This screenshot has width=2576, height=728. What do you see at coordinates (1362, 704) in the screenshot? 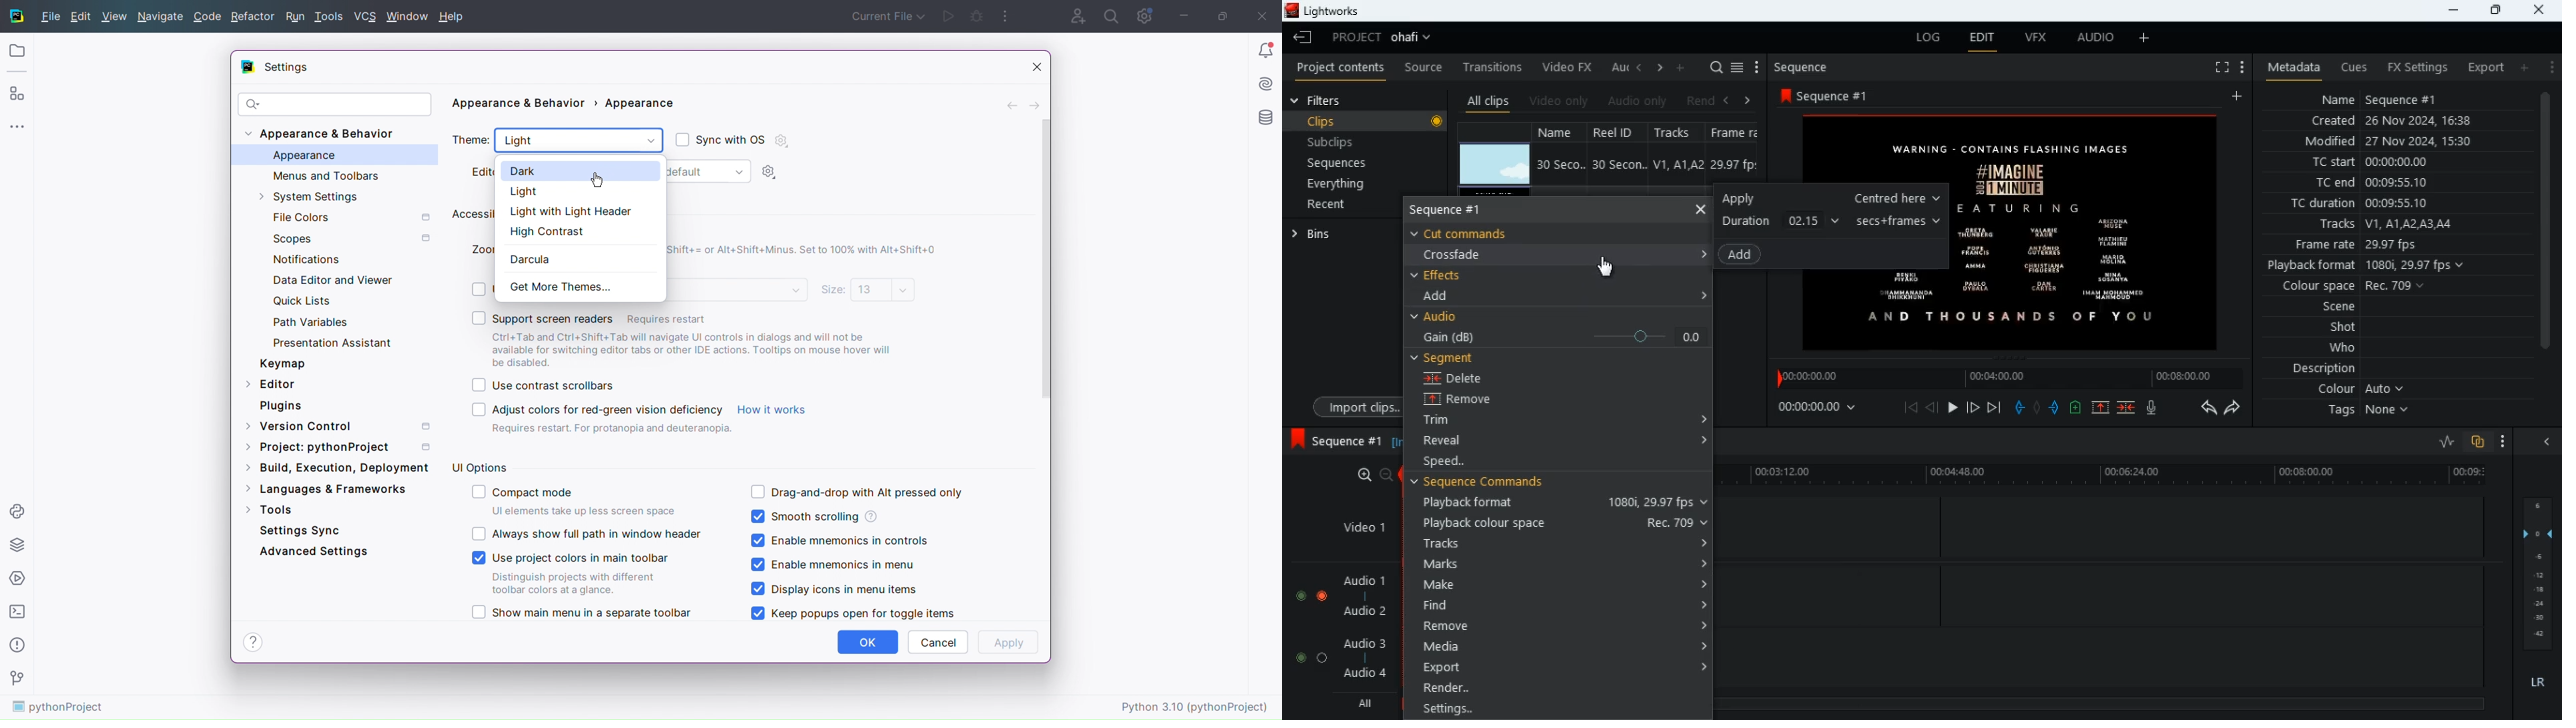
I see `all` at bounding box center [1362, 704].